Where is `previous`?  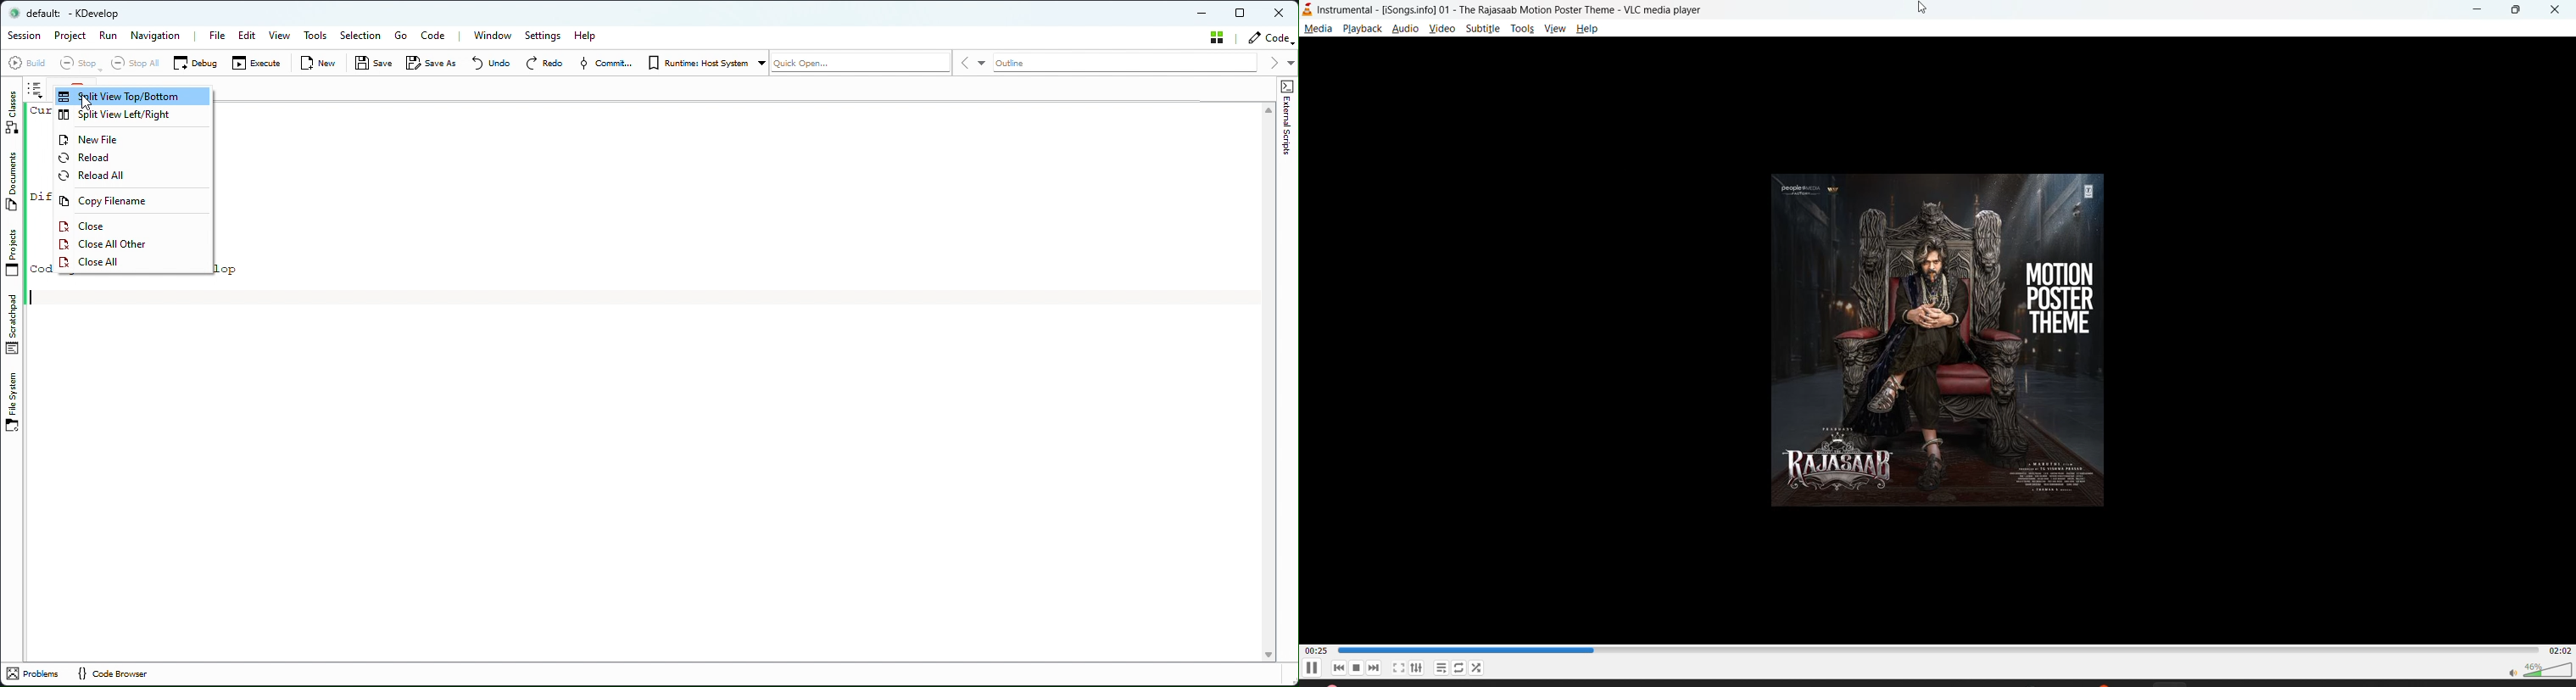
previous is located at coordinates (1339, 668).